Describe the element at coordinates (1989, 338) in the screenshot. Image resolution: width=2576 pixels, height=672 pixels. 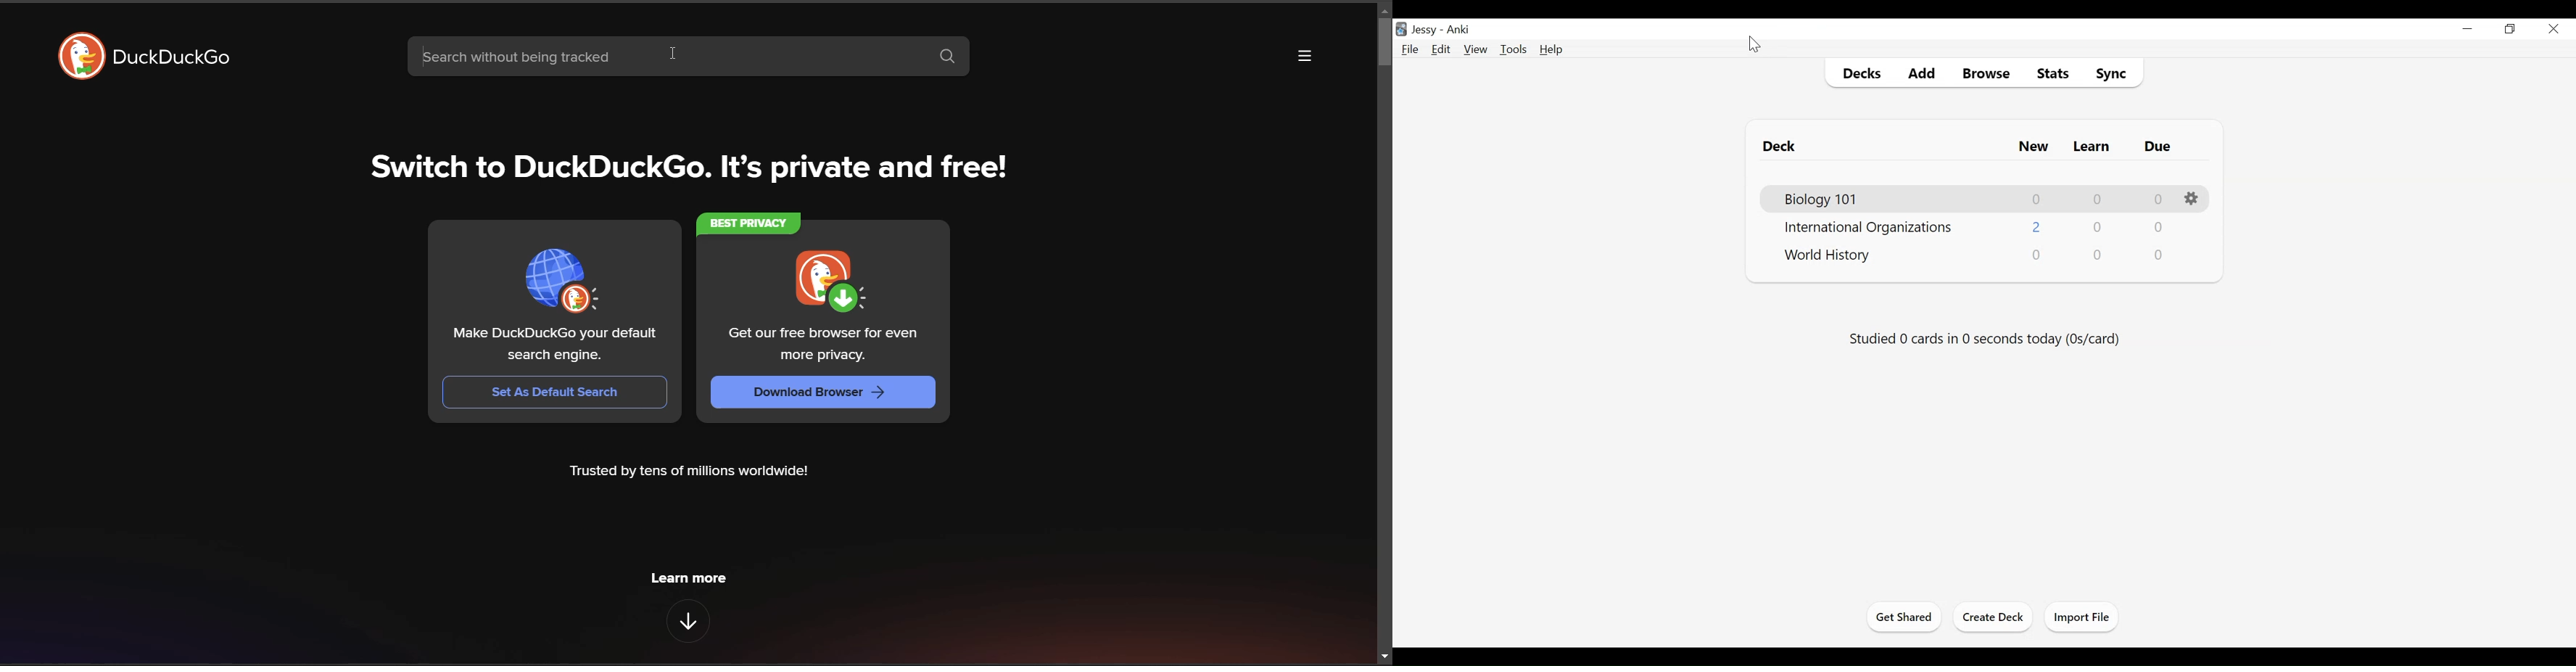
I see `Studied number cards in number seconds today (0s/card)` at that location.